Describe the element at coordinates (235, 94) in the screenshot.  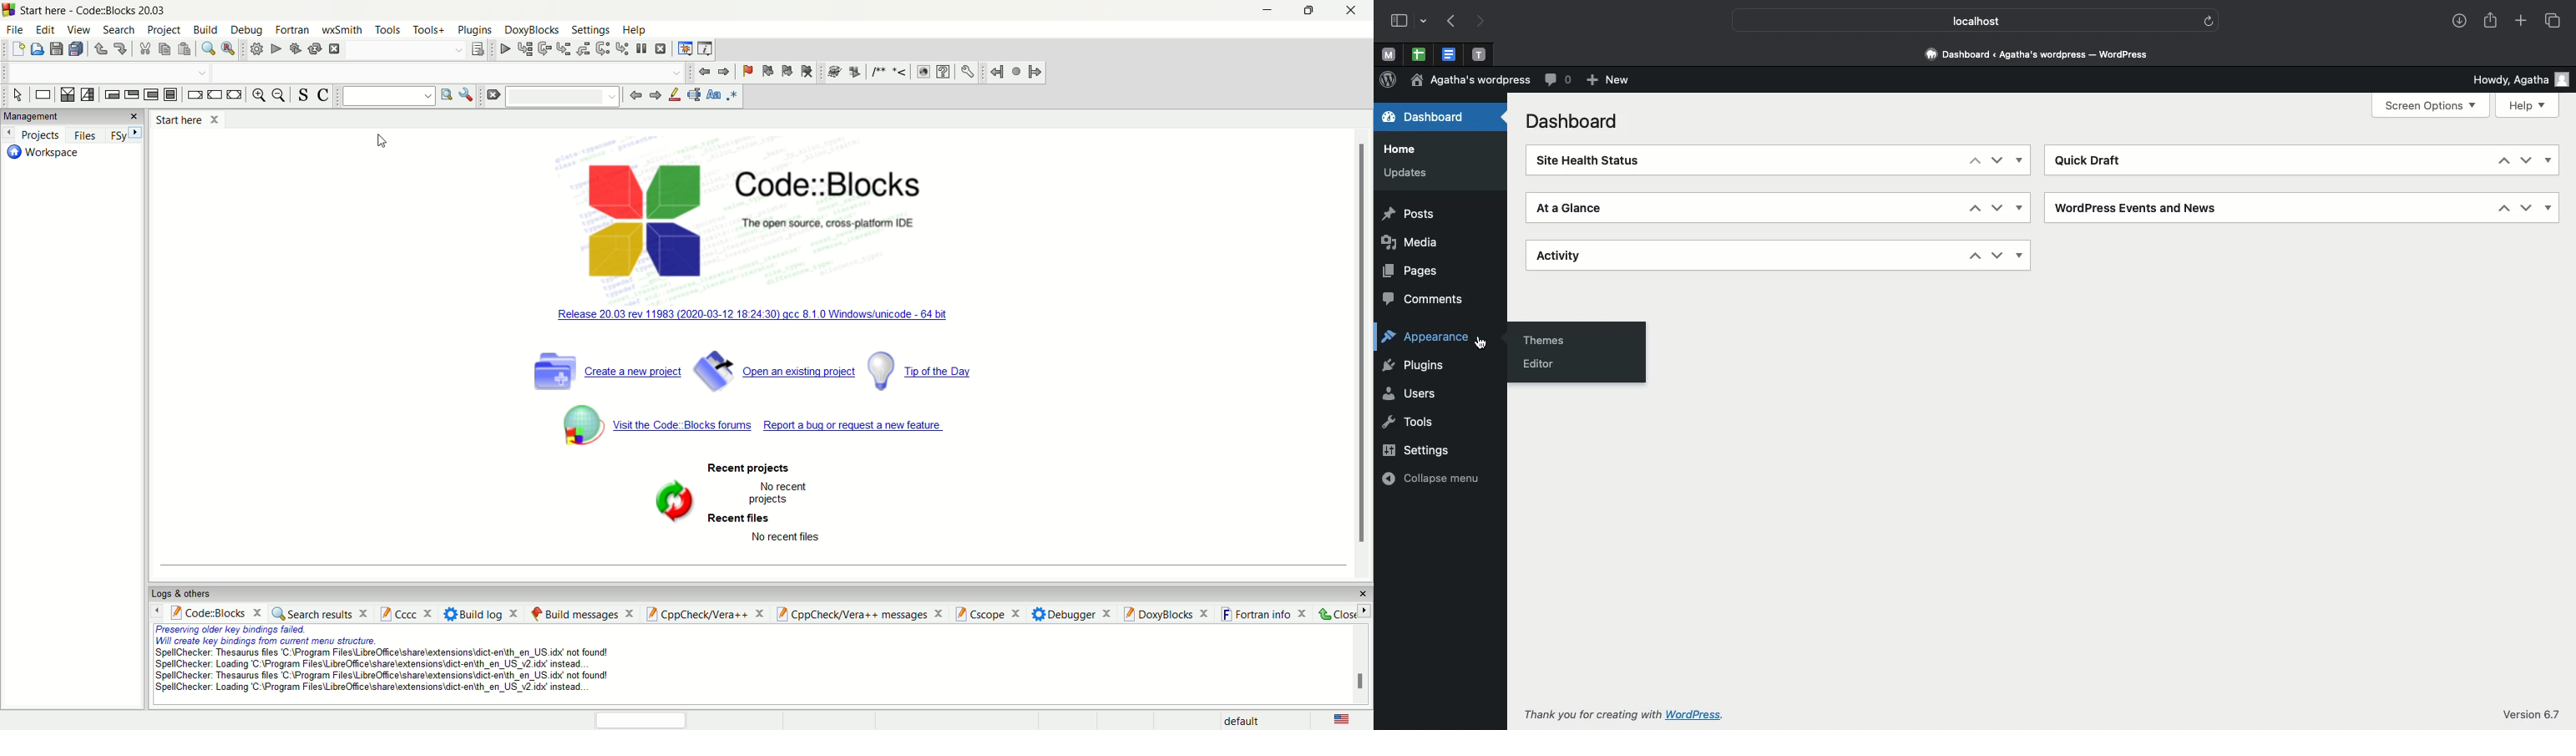
I see `return instruction` at that location.